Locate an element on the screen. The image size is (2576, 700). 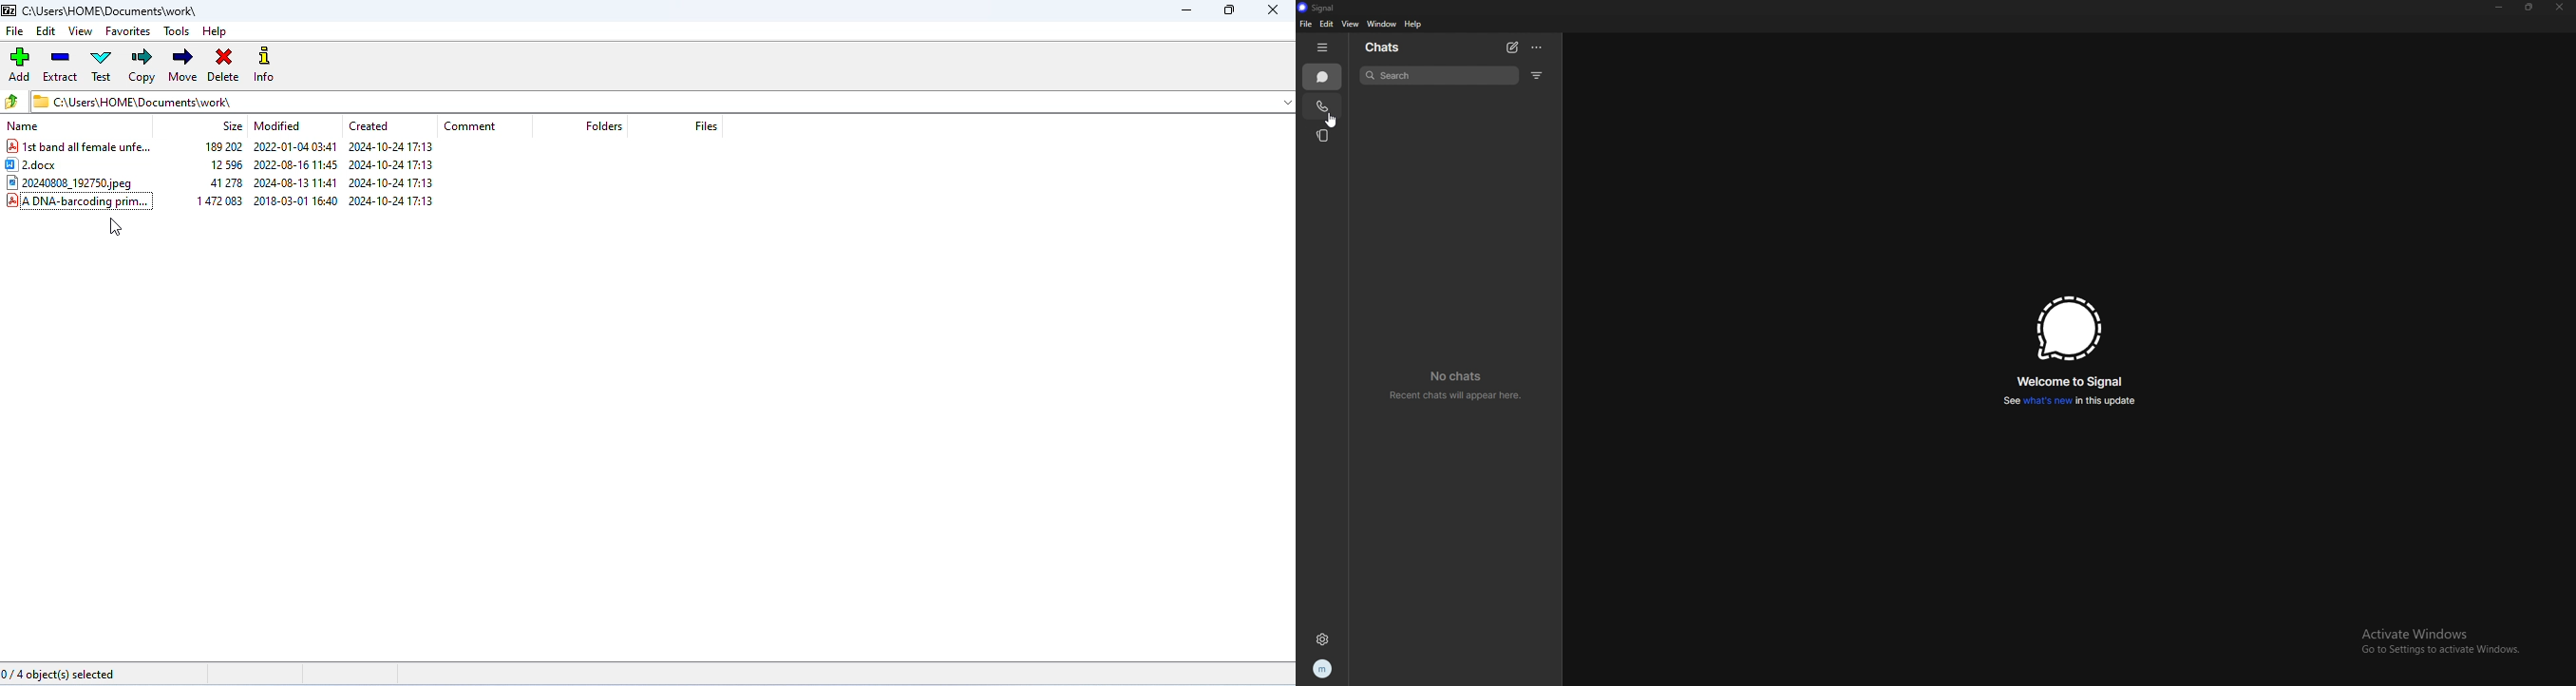
folders is located at coordinates (603, 126).